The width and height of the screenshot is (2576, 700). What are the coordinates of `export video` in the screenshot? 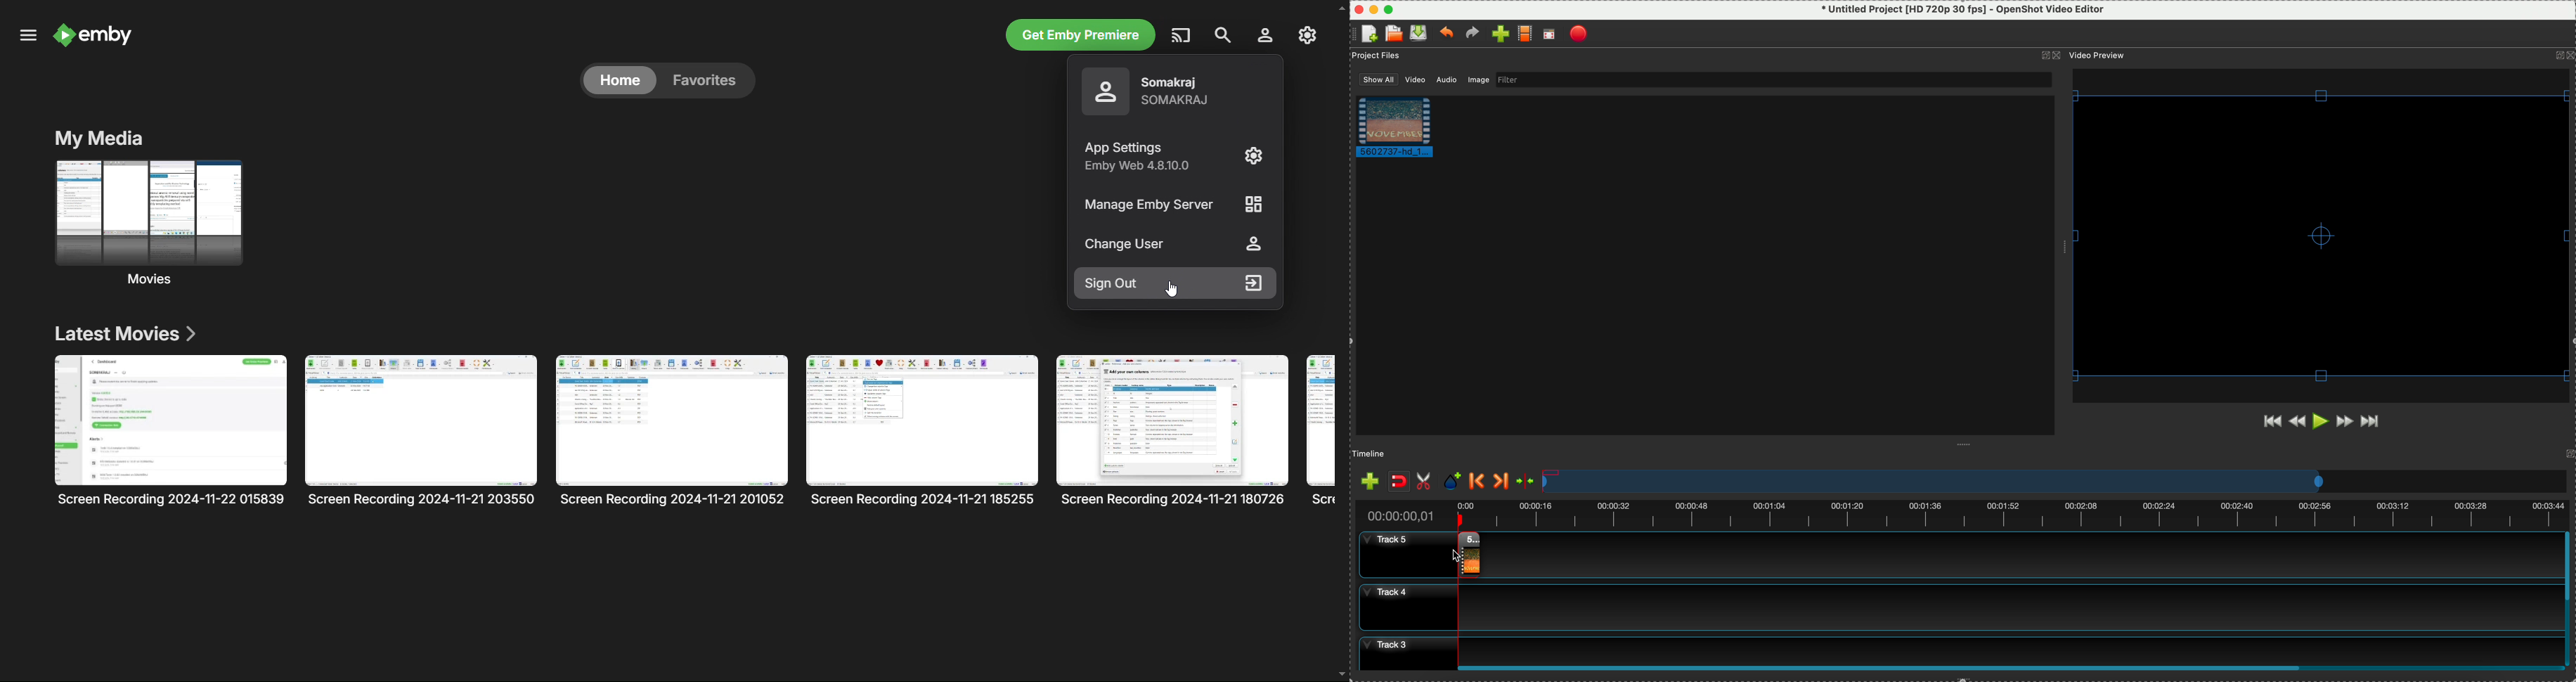 It's located at (1580, 34).